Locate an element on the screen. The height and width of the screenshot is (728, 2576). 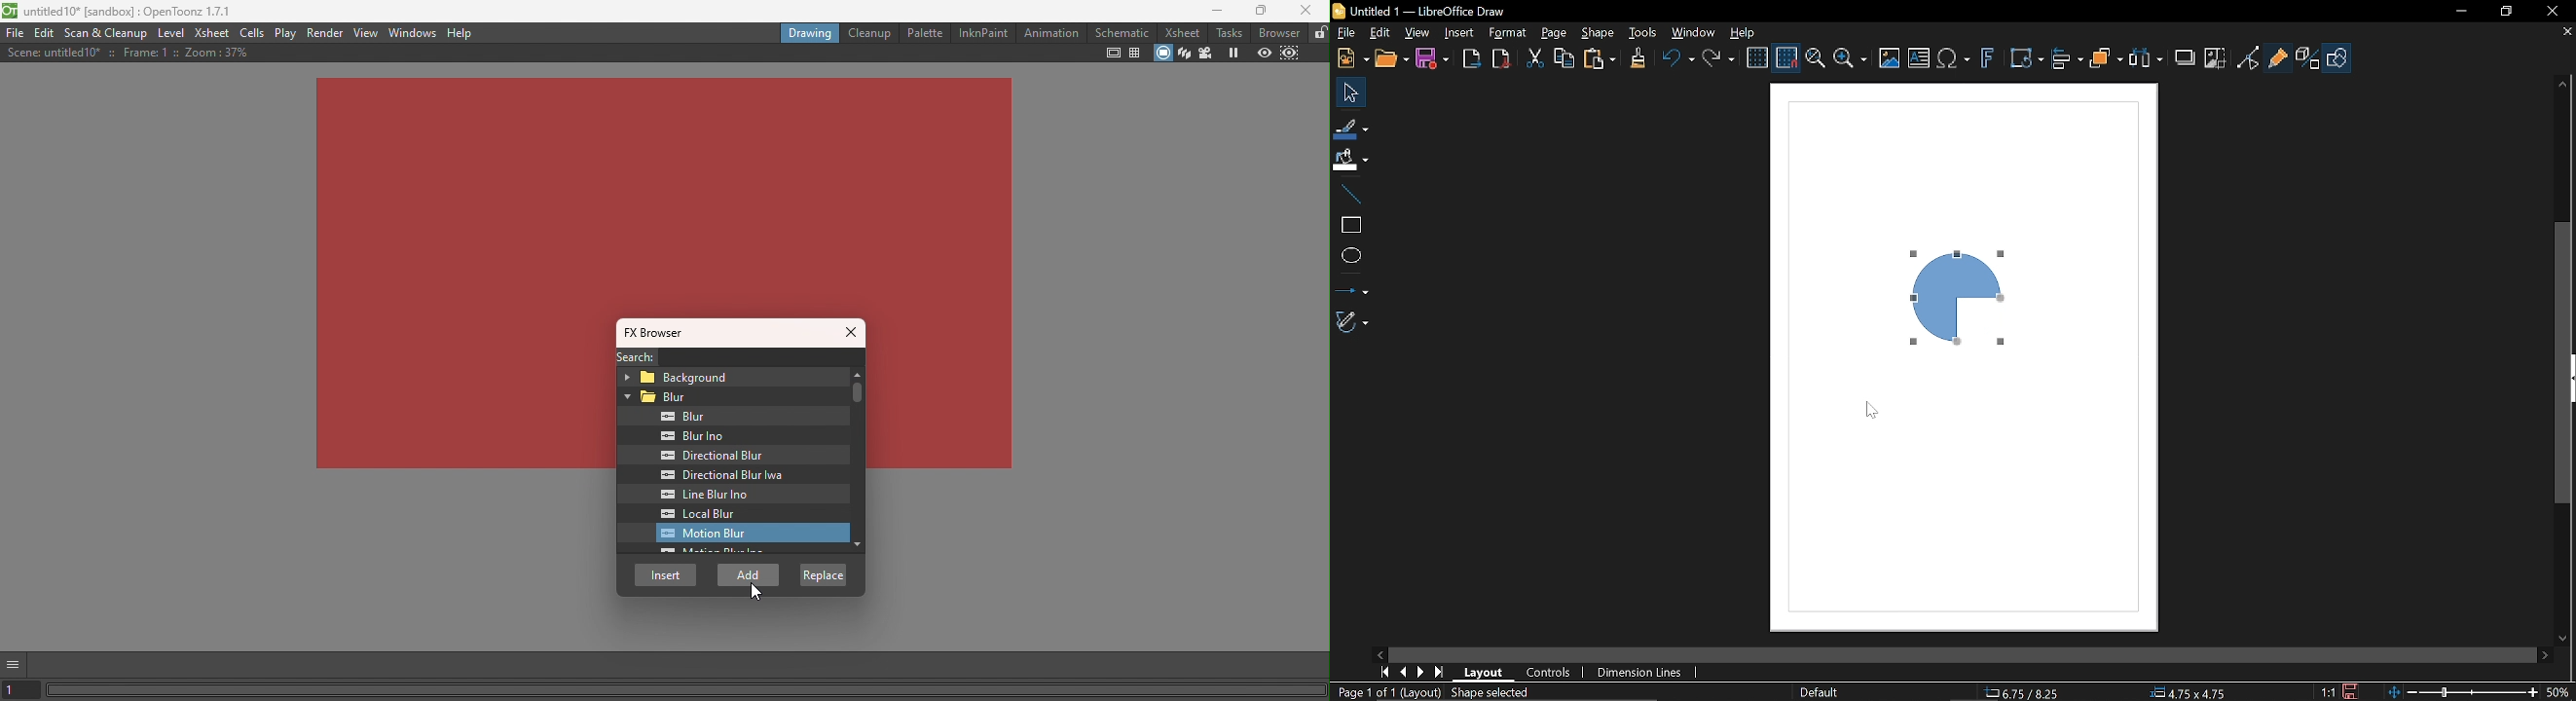
Replace is located at coordinates (822, 573).